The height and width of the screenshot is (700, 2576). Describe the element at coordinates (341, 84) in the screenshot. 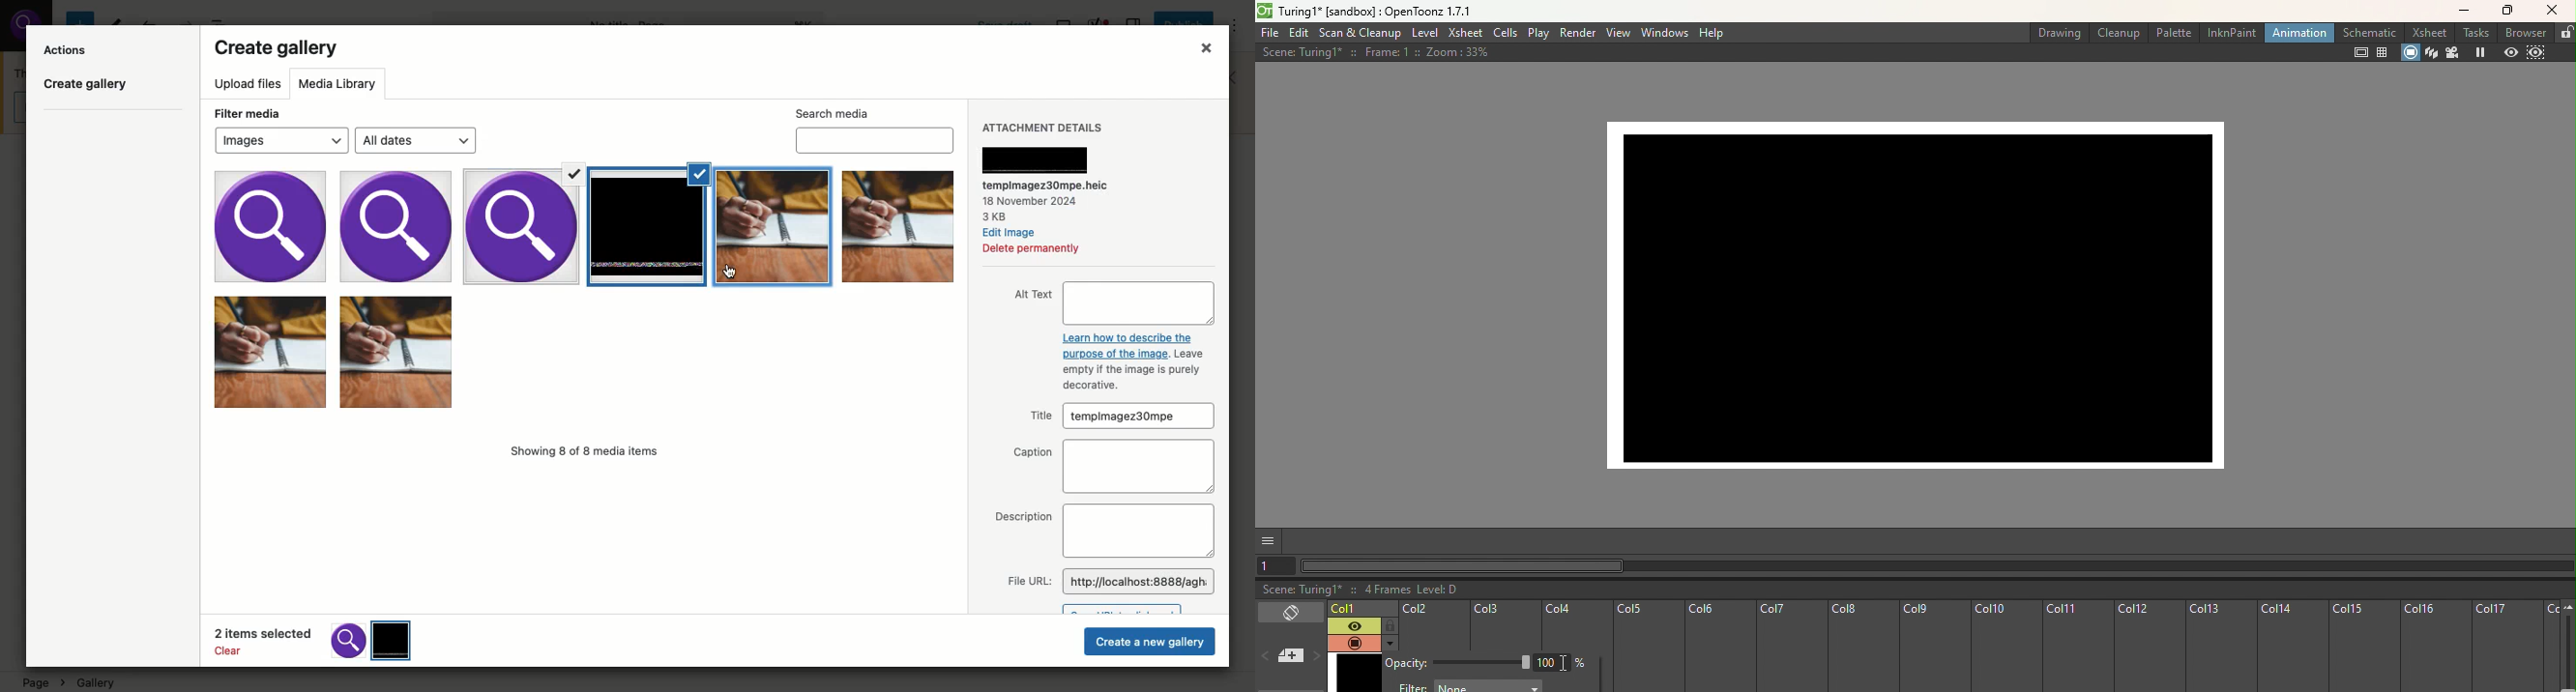

I see `Media library` at that location.